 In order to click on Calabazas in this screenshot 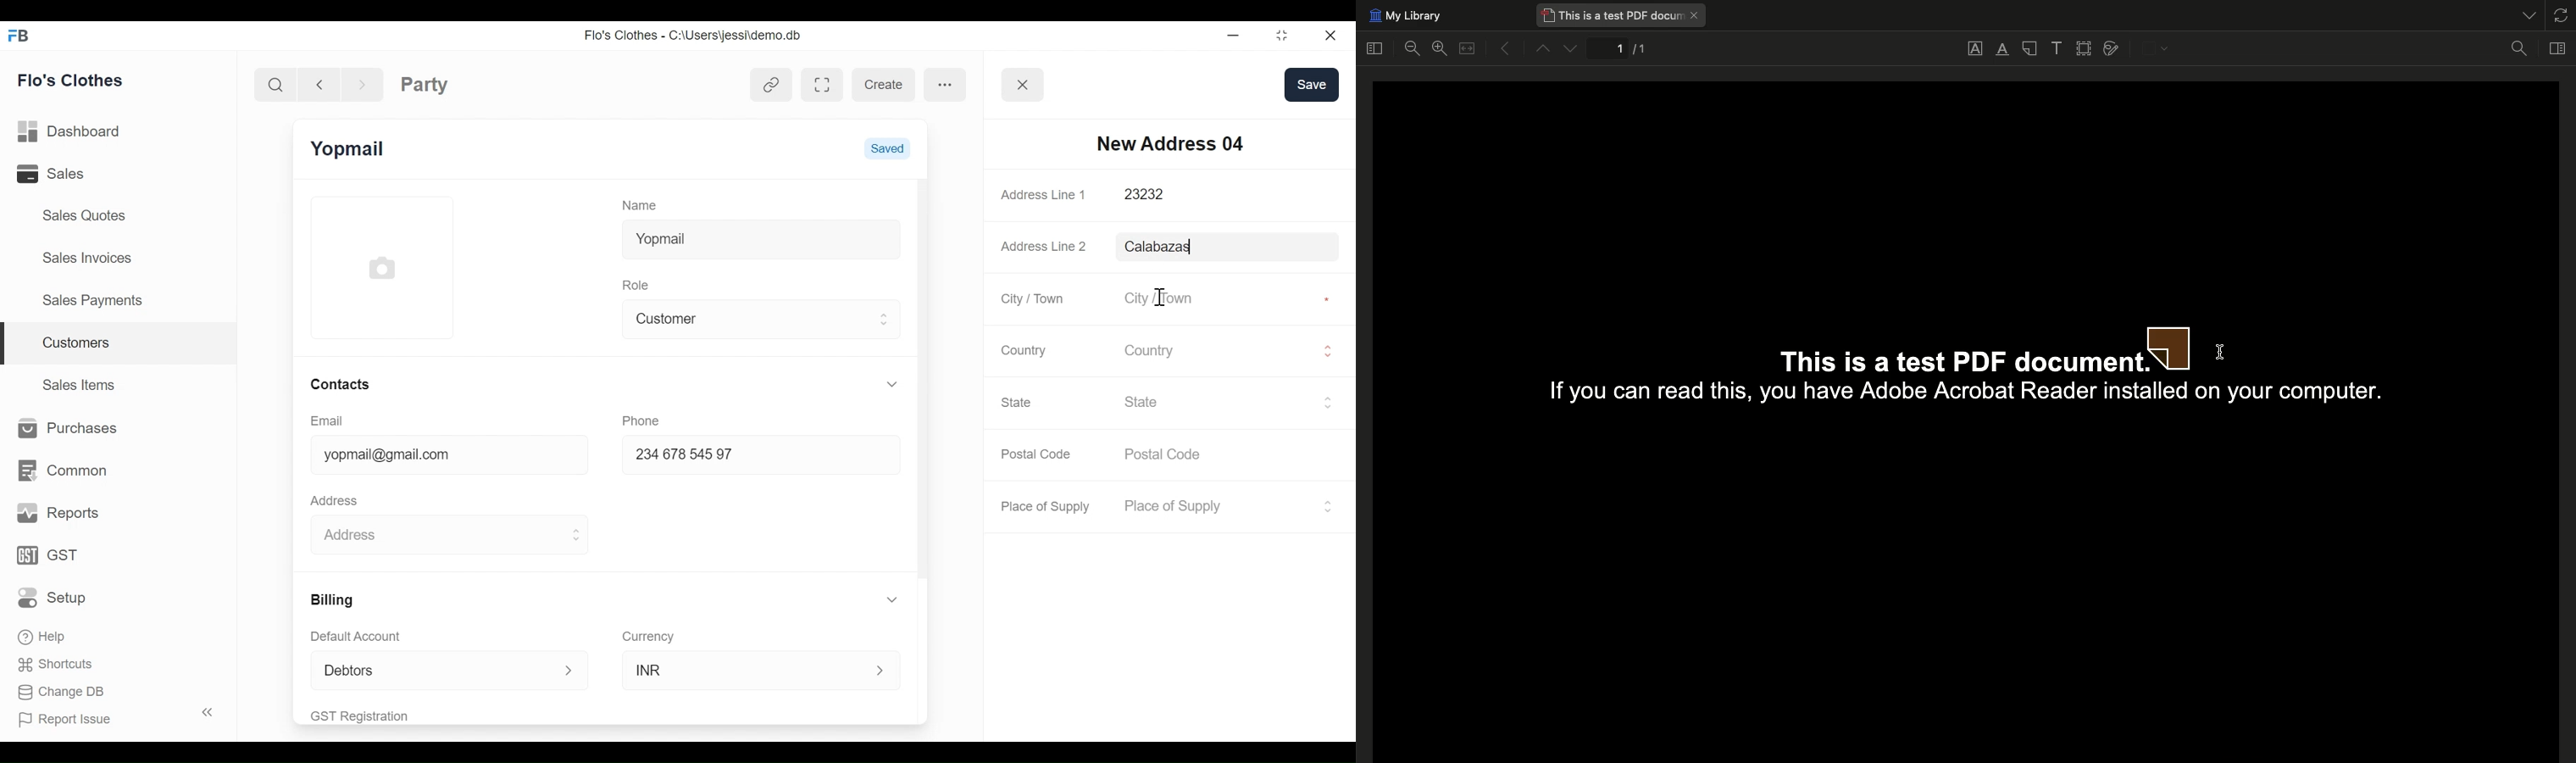, I will do `click(1227, 247)`.